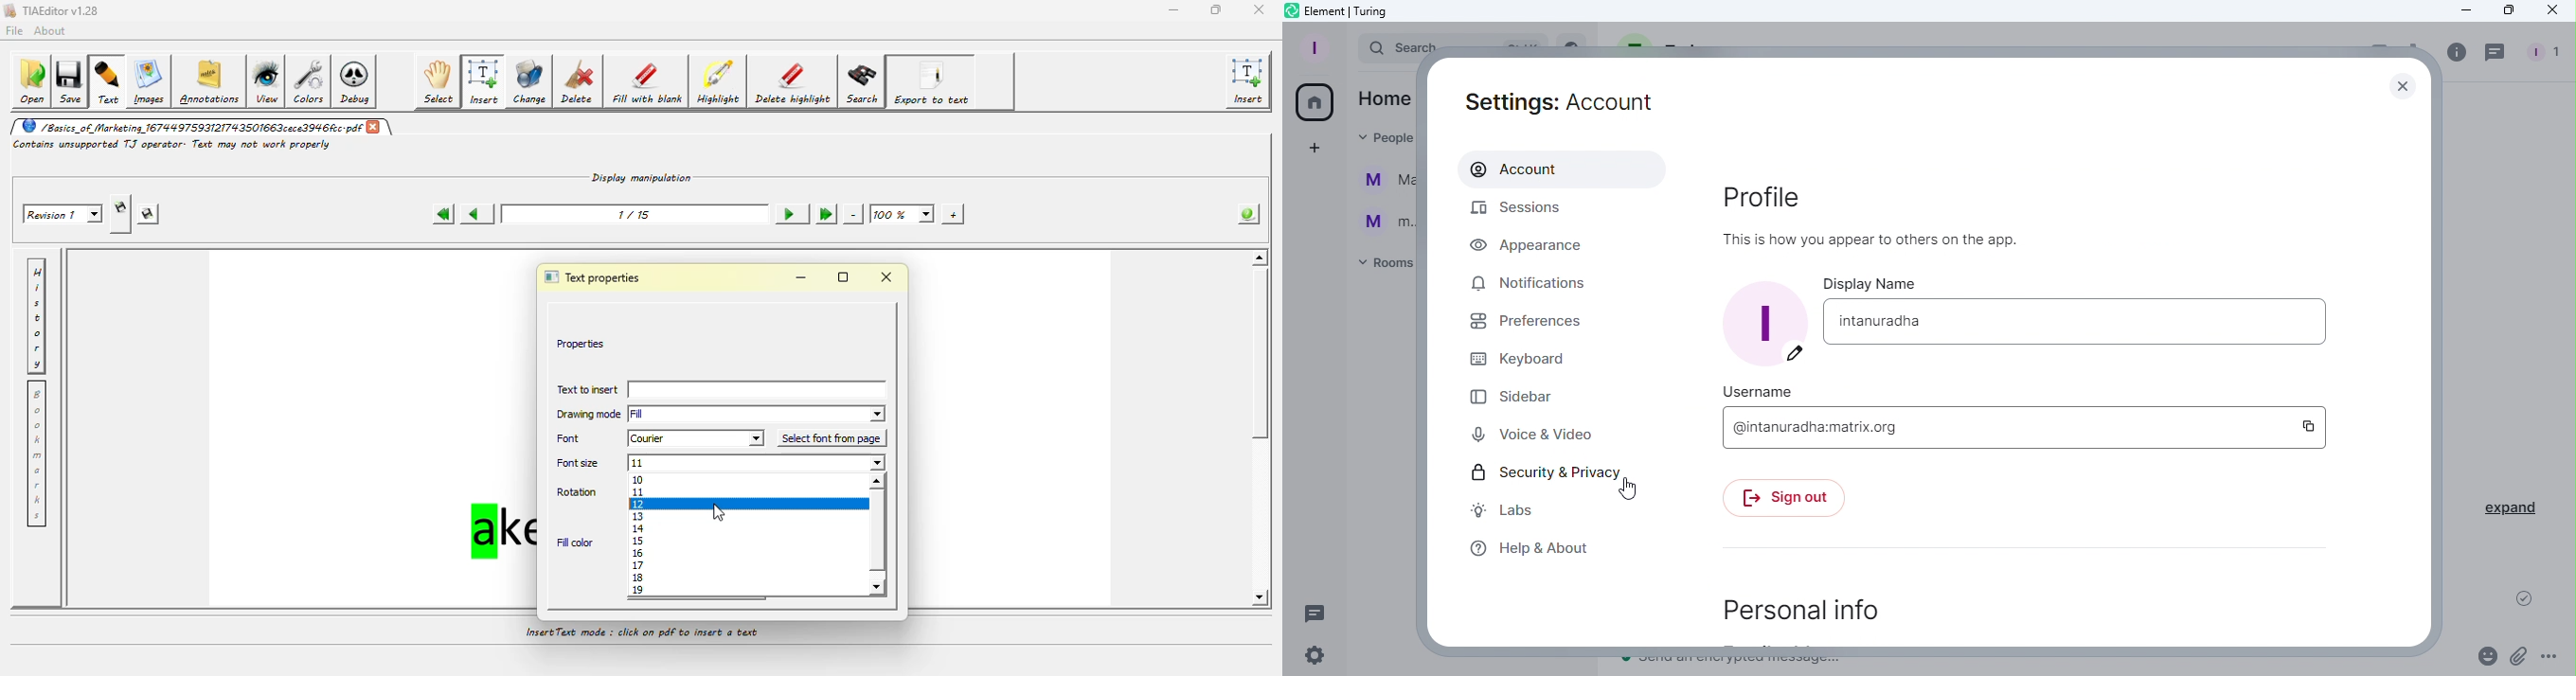  What do you see at coordinates (2551, 659) in the screenshot?
I see `More options` at bounding box center [2551, 659].